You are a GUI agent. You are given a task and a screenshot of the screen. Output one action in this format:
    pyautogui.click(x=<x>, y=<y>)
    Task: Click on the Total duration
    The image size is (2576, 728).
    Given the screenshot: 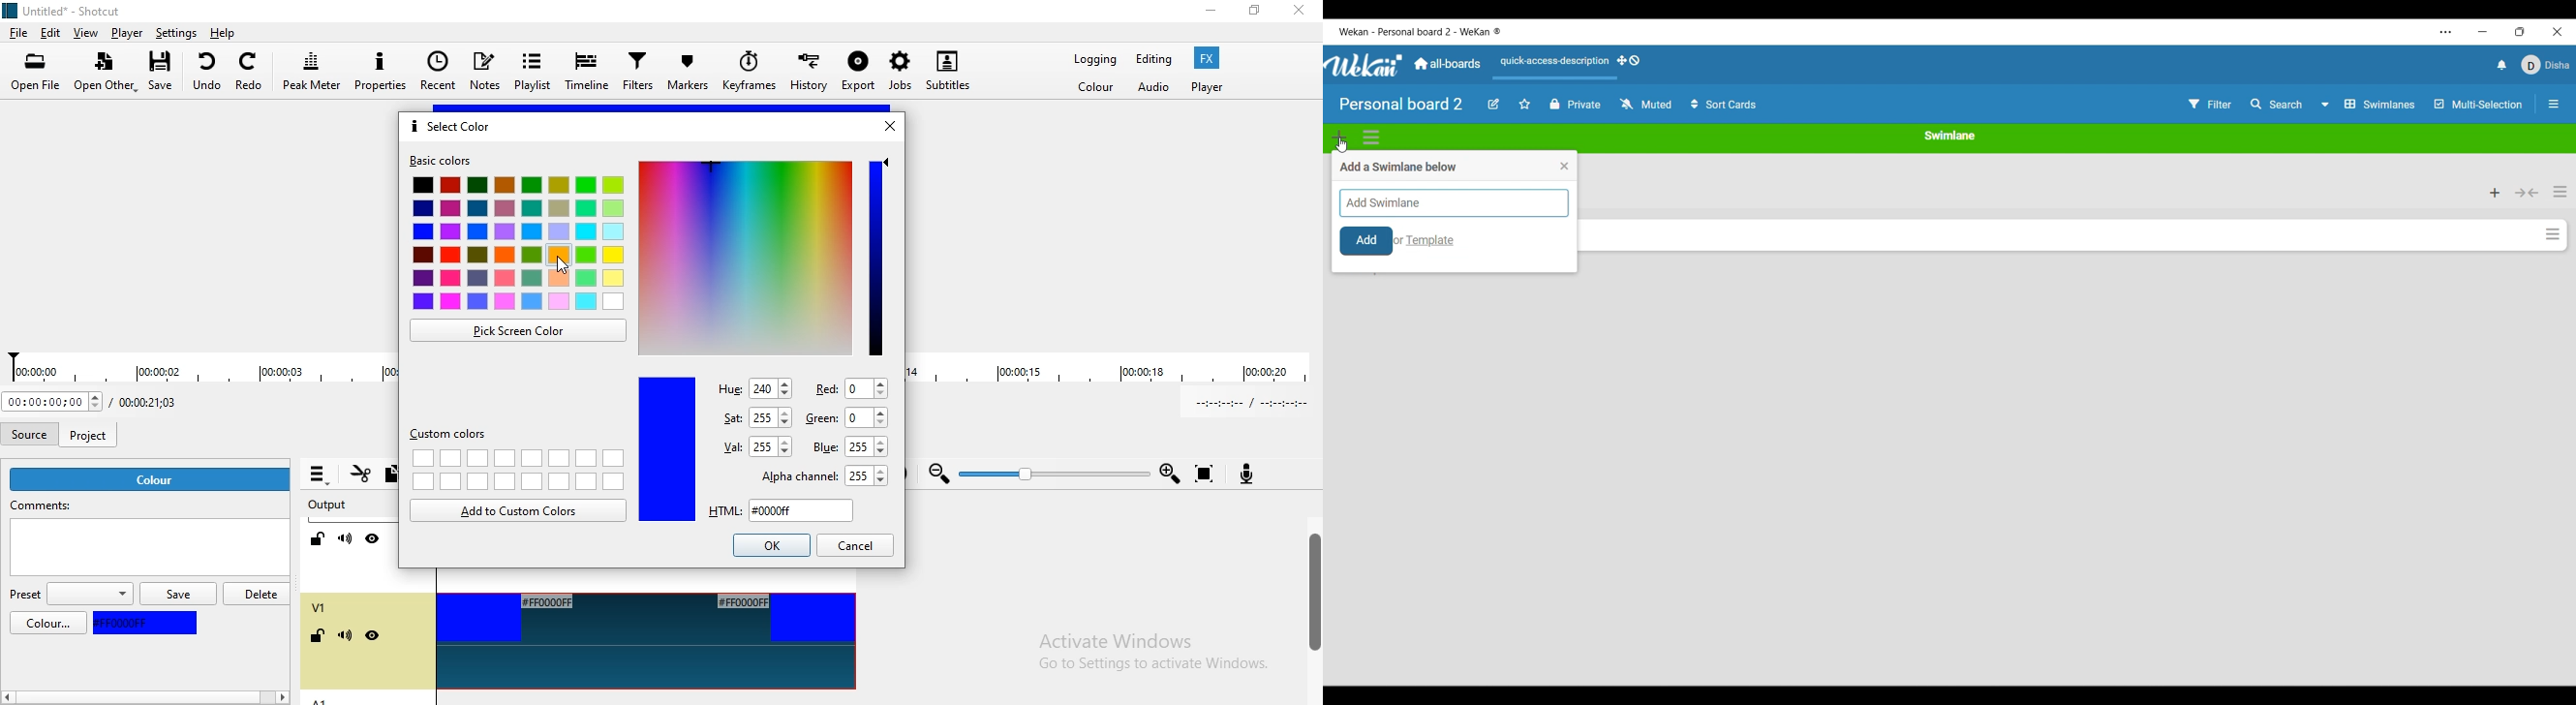 What is the action you would take?
    pyautogui.click(x=157, y=402)
    